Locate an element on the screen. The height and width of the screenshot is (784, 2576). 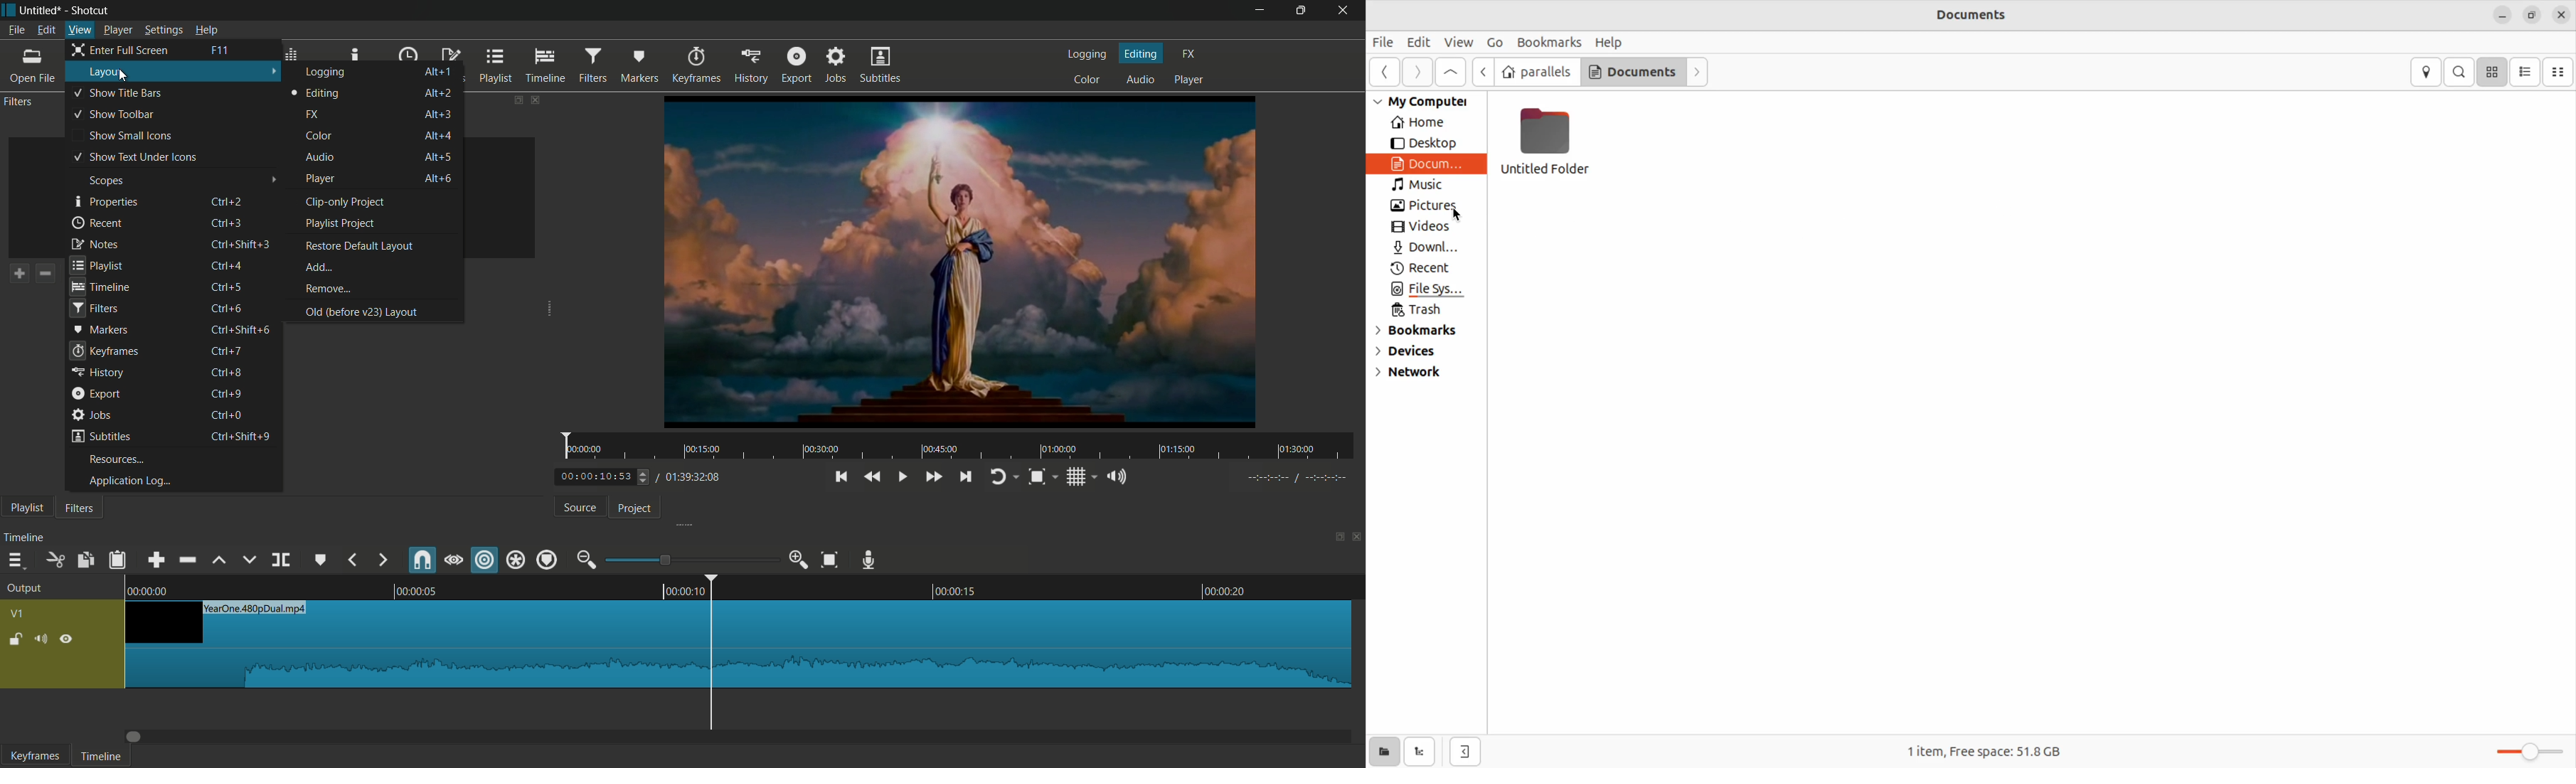
keyboard shortcut is located at coordinates (218, 50).